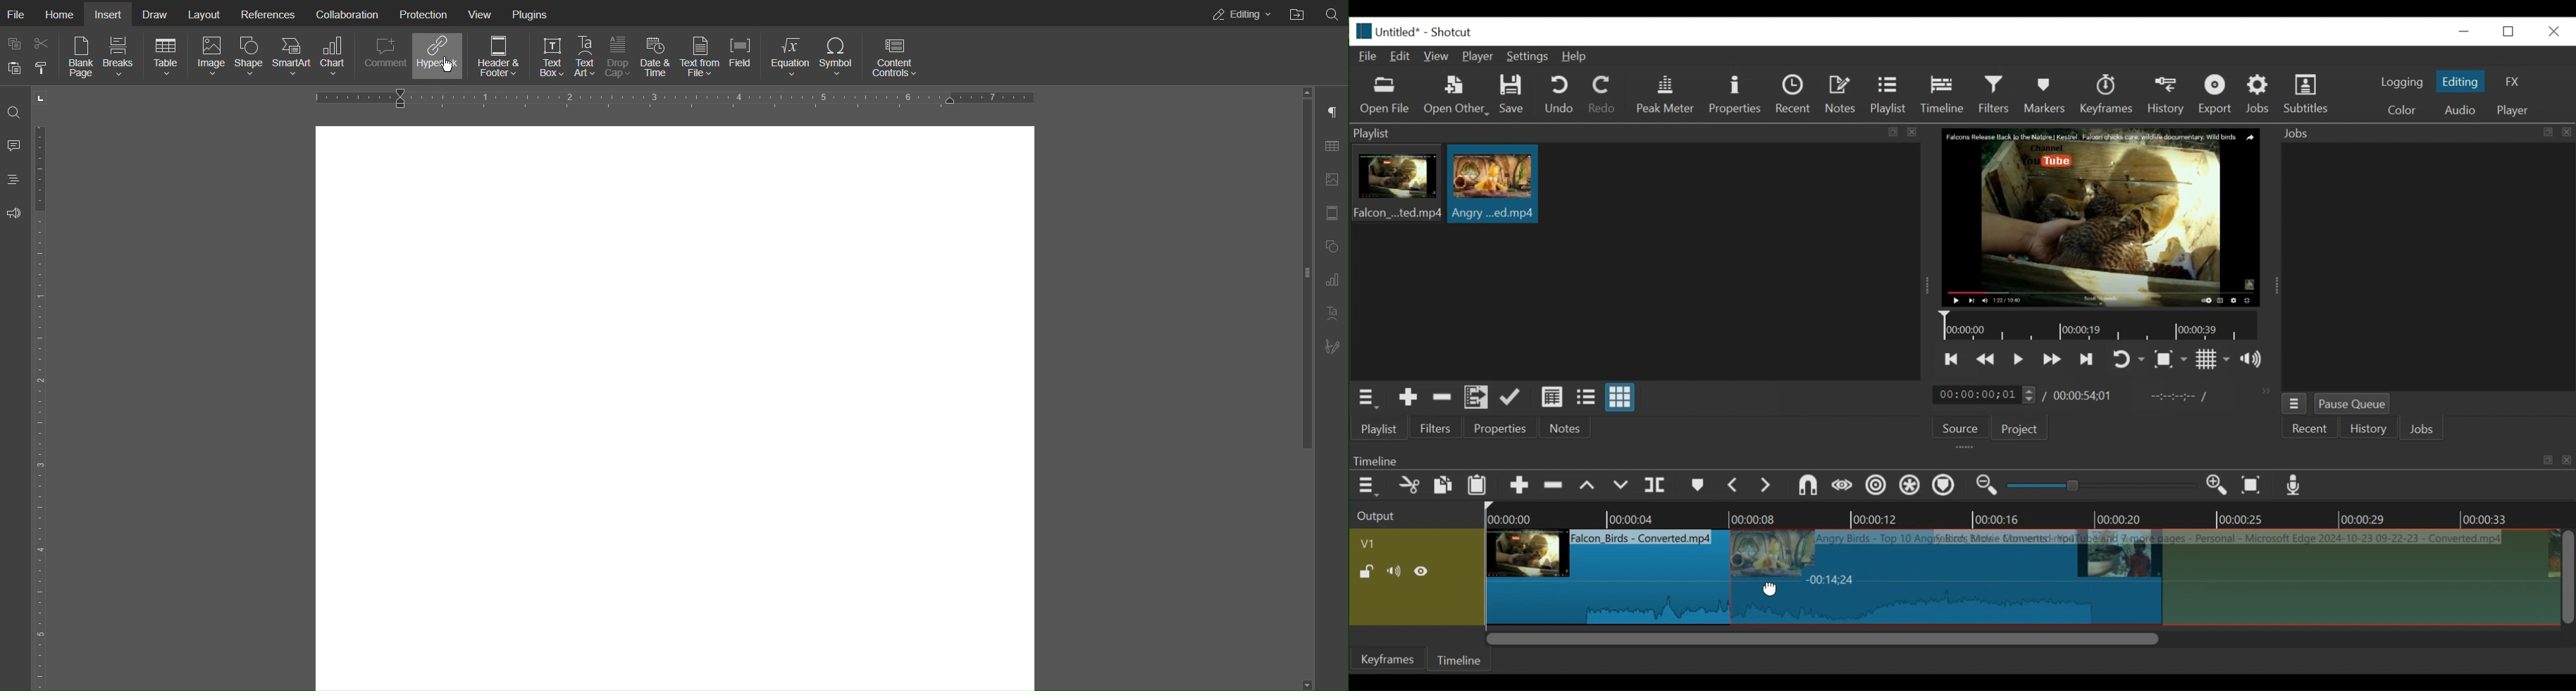 This screenshot has height=700, width=2576. I want to click on Breaks, so click(123, 58).